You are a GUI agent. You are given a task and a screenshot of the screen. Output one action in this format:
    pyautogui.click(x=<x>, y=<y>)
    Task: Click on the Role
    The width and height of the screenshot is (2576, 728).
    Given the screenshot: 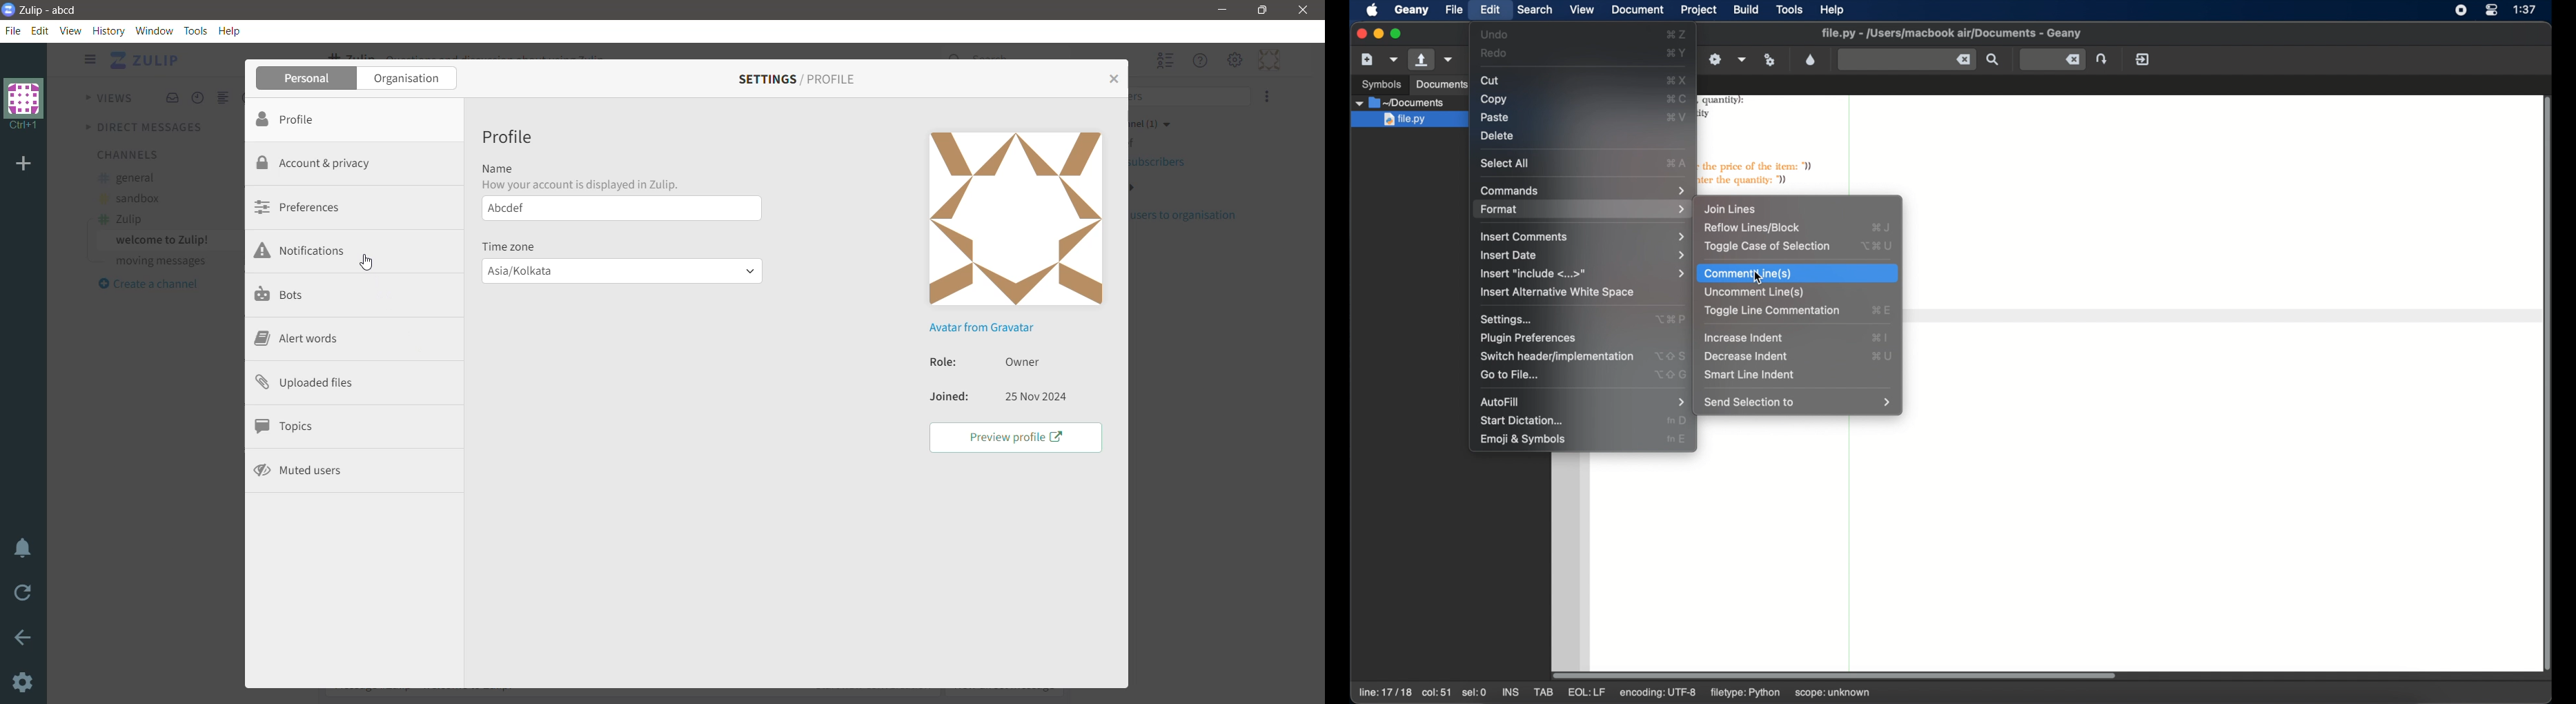 What is the action you would take?
    pyautogui.click(x=938, y=362)
    